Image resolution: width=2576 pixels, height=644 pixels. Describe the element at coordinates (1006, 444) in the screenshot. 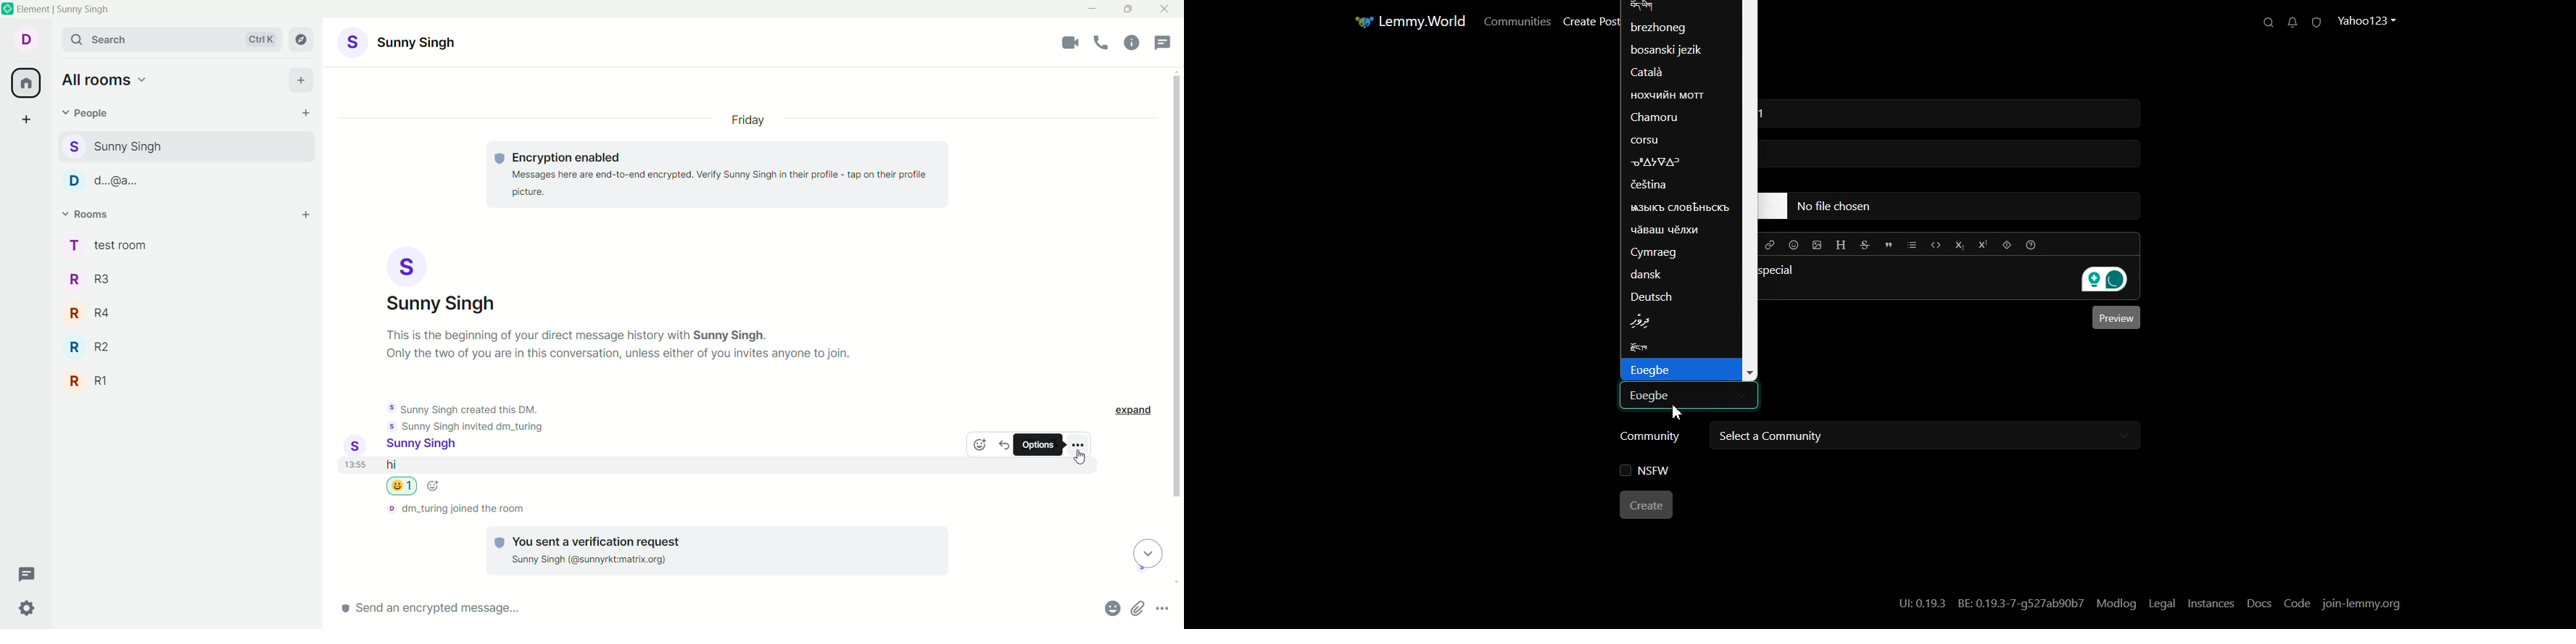

I see `reply` at that location.